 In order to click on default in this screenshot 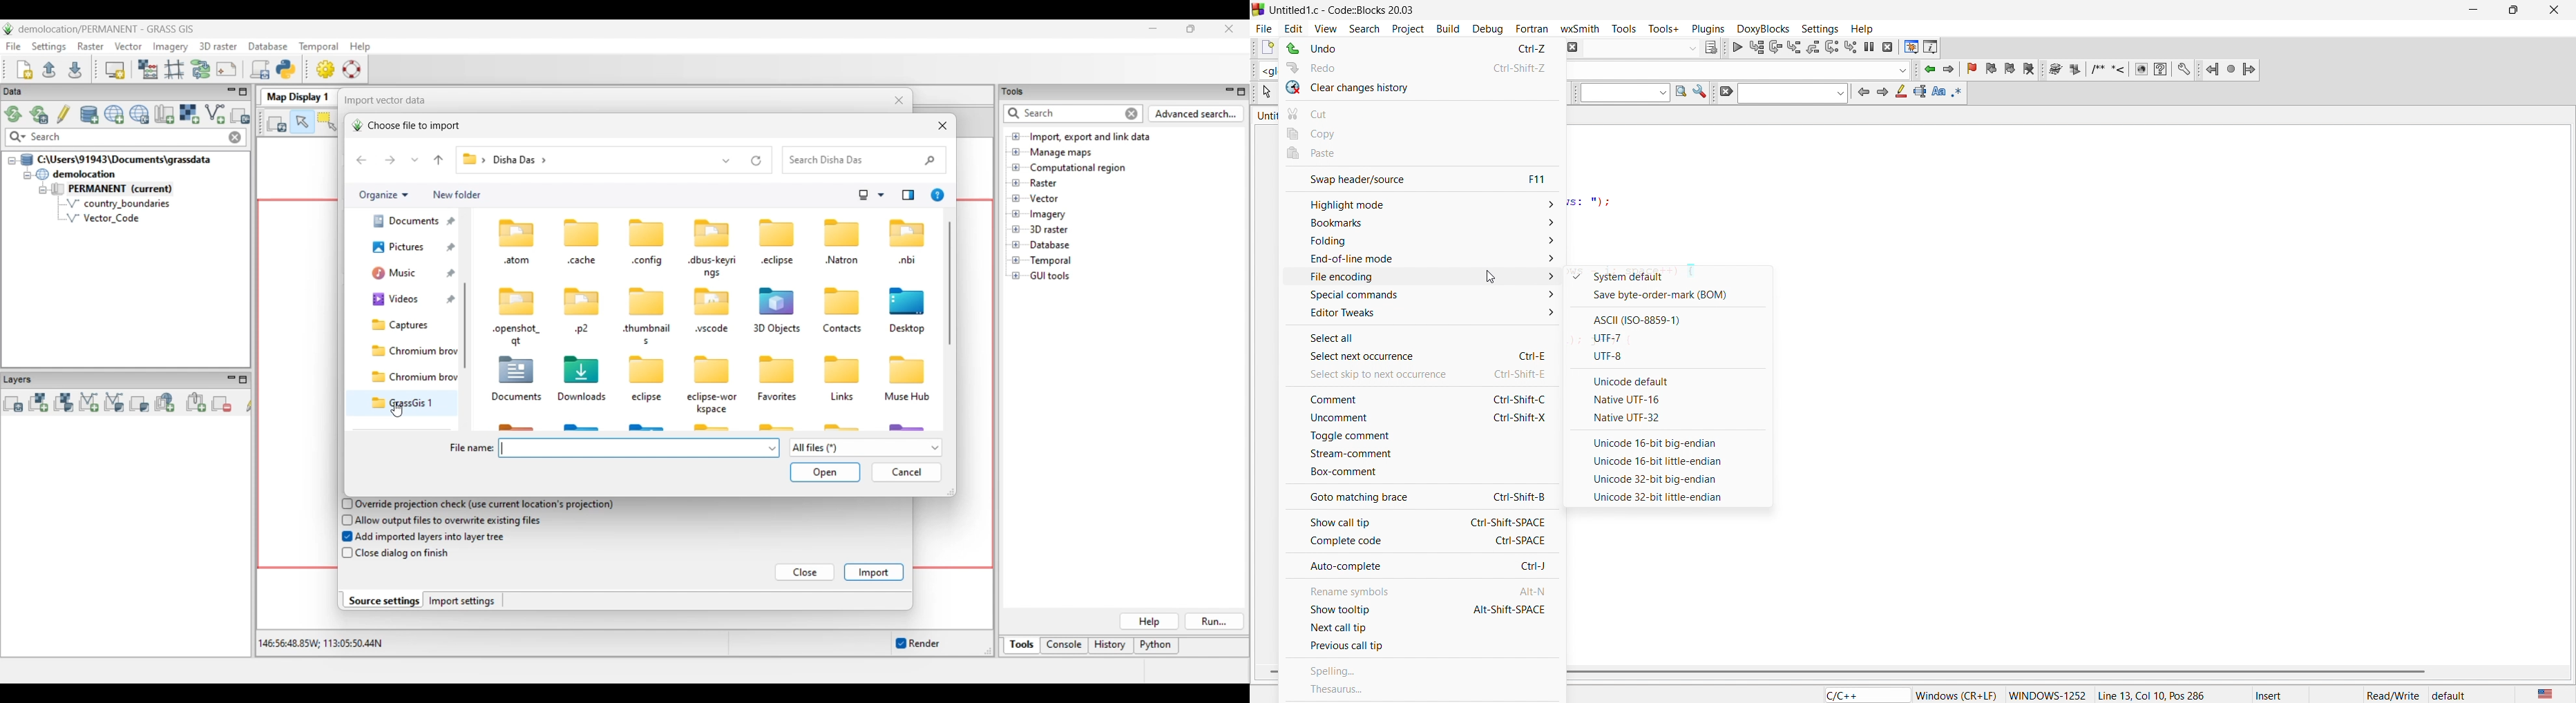, I will do `click(2450, 695)`.